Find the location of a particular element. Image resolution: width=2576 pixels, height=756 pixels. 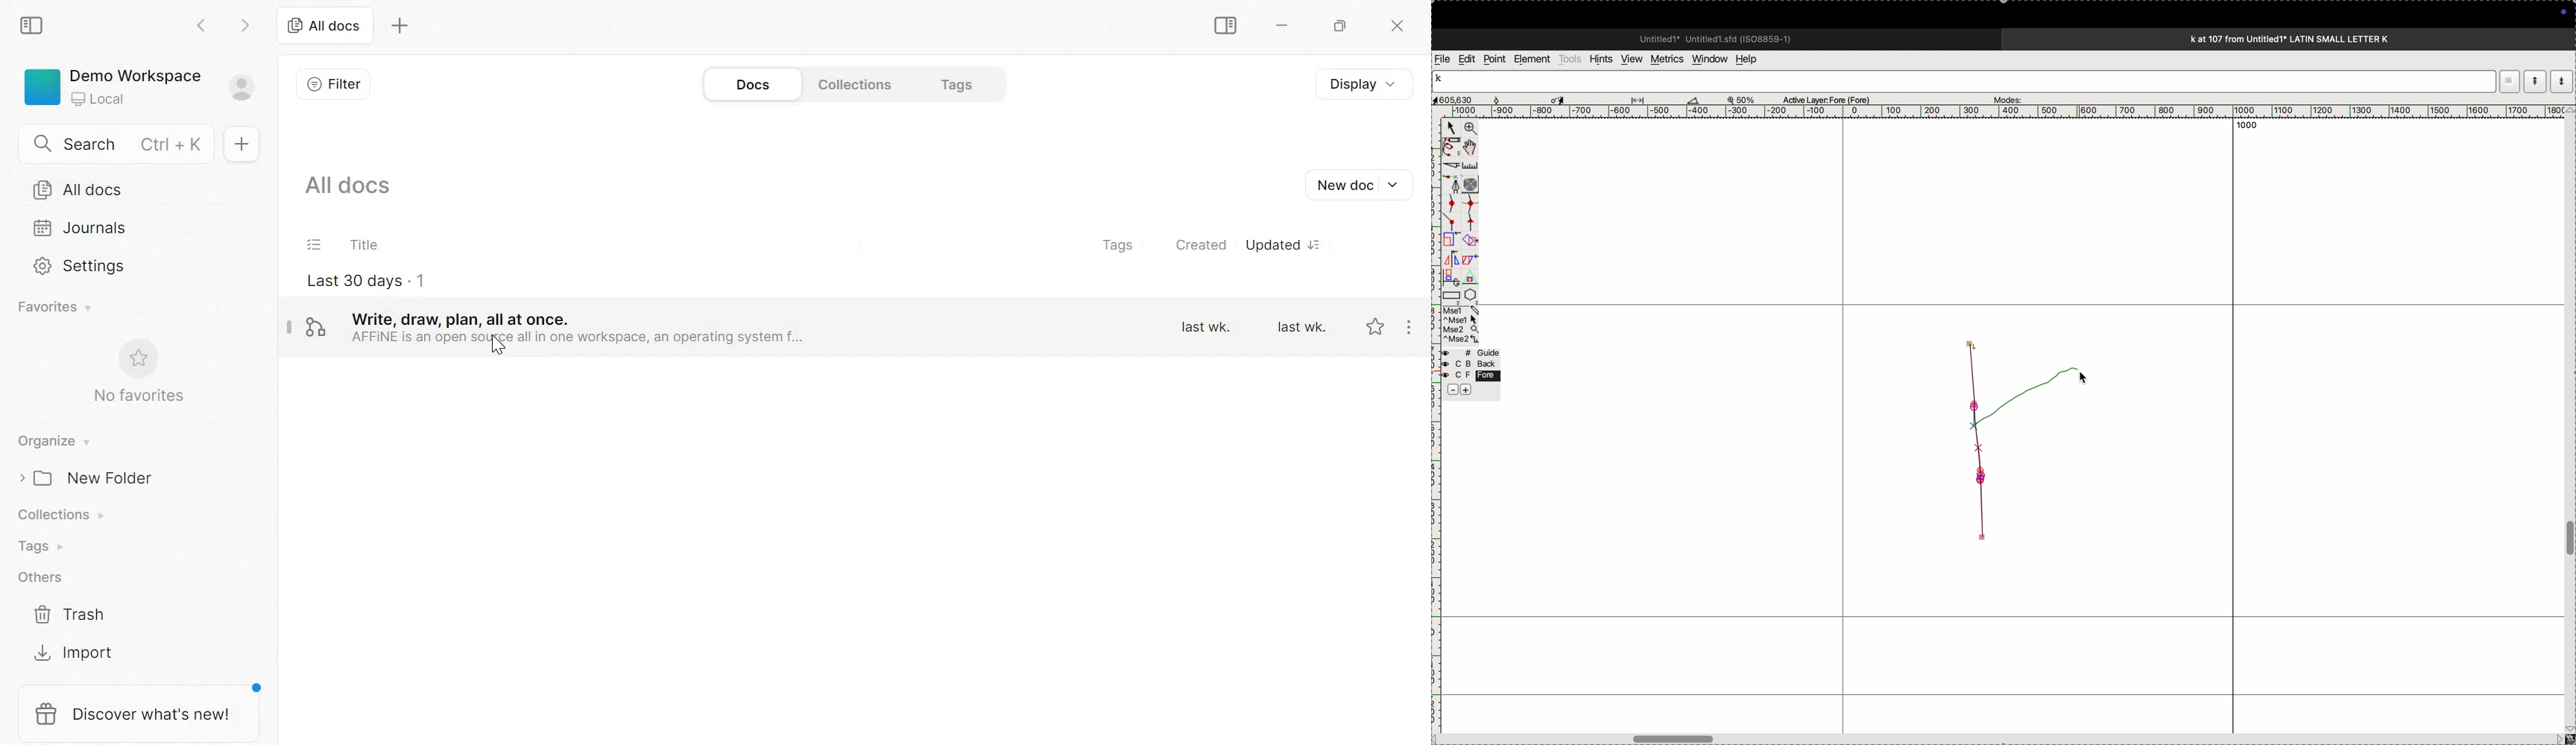

New doc is located at coordinates (241, 145).